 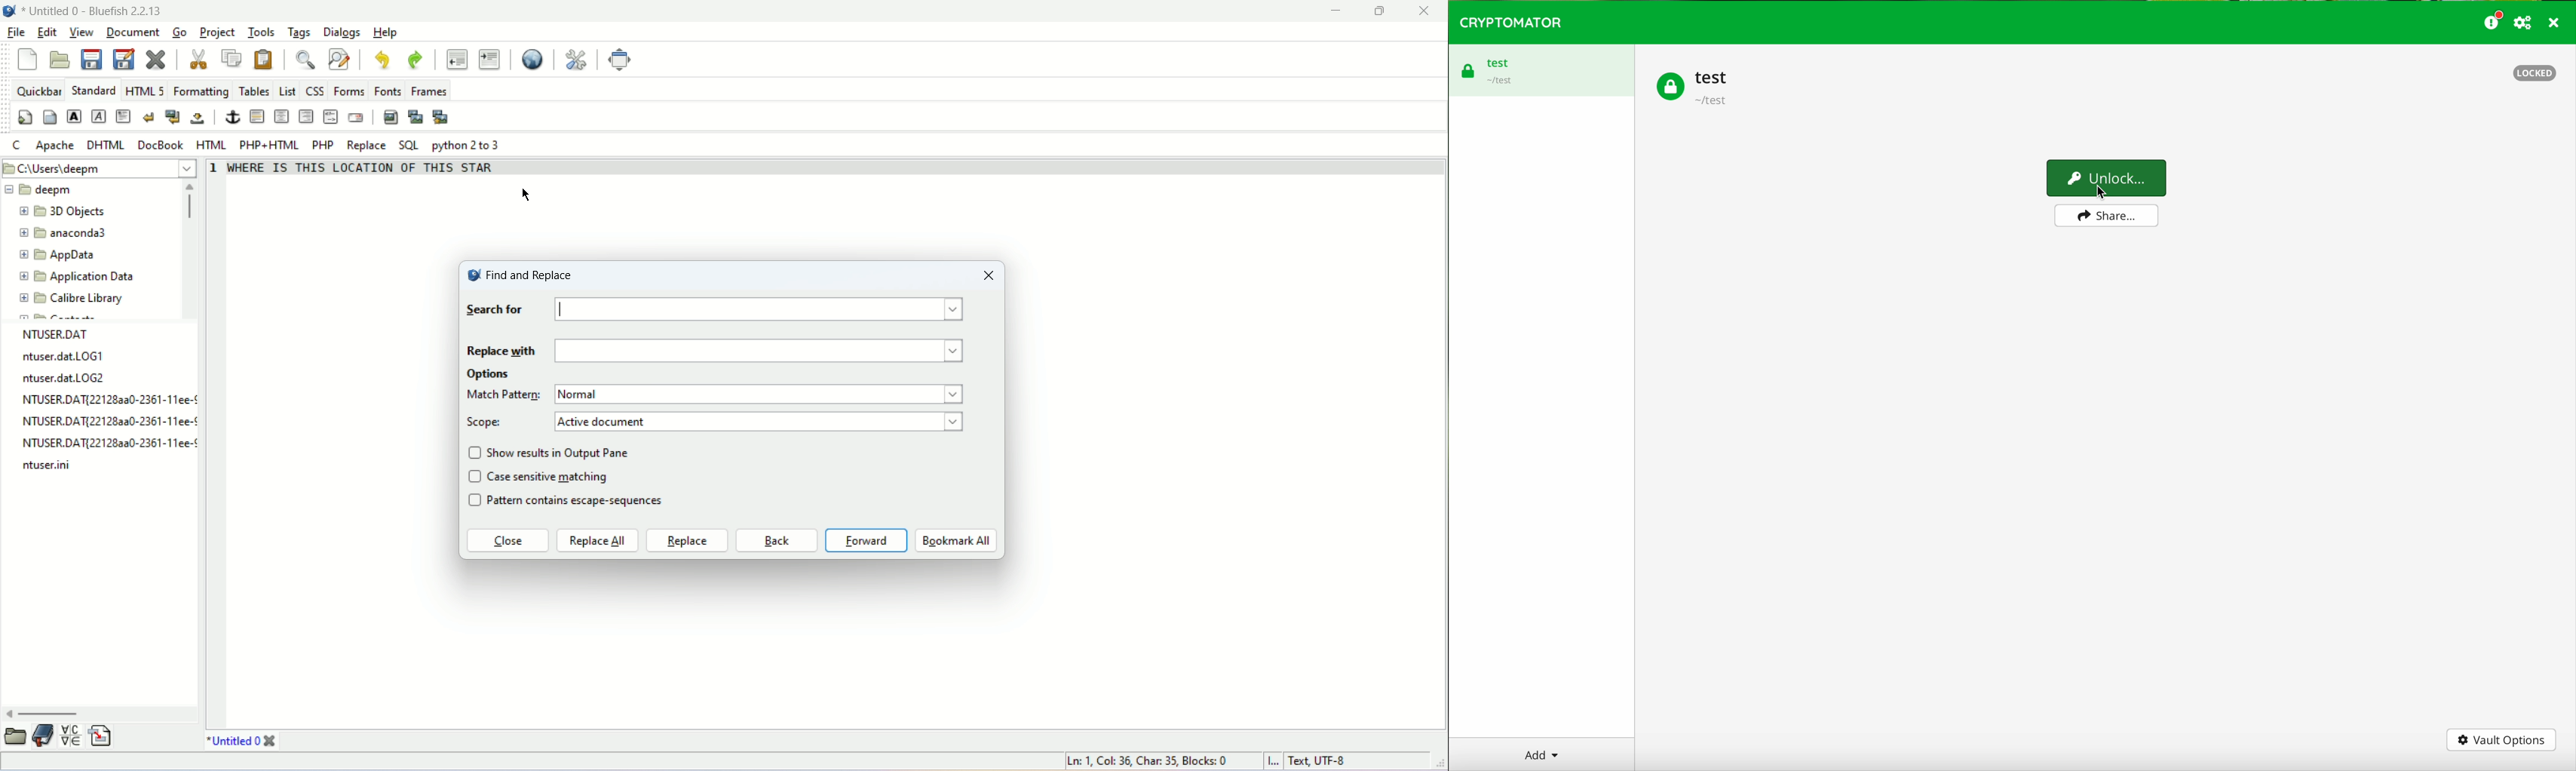 What do you see at coordinates (2502, 742) in the screenshot?
I see `vault options` at bounding box center [2502, 742].